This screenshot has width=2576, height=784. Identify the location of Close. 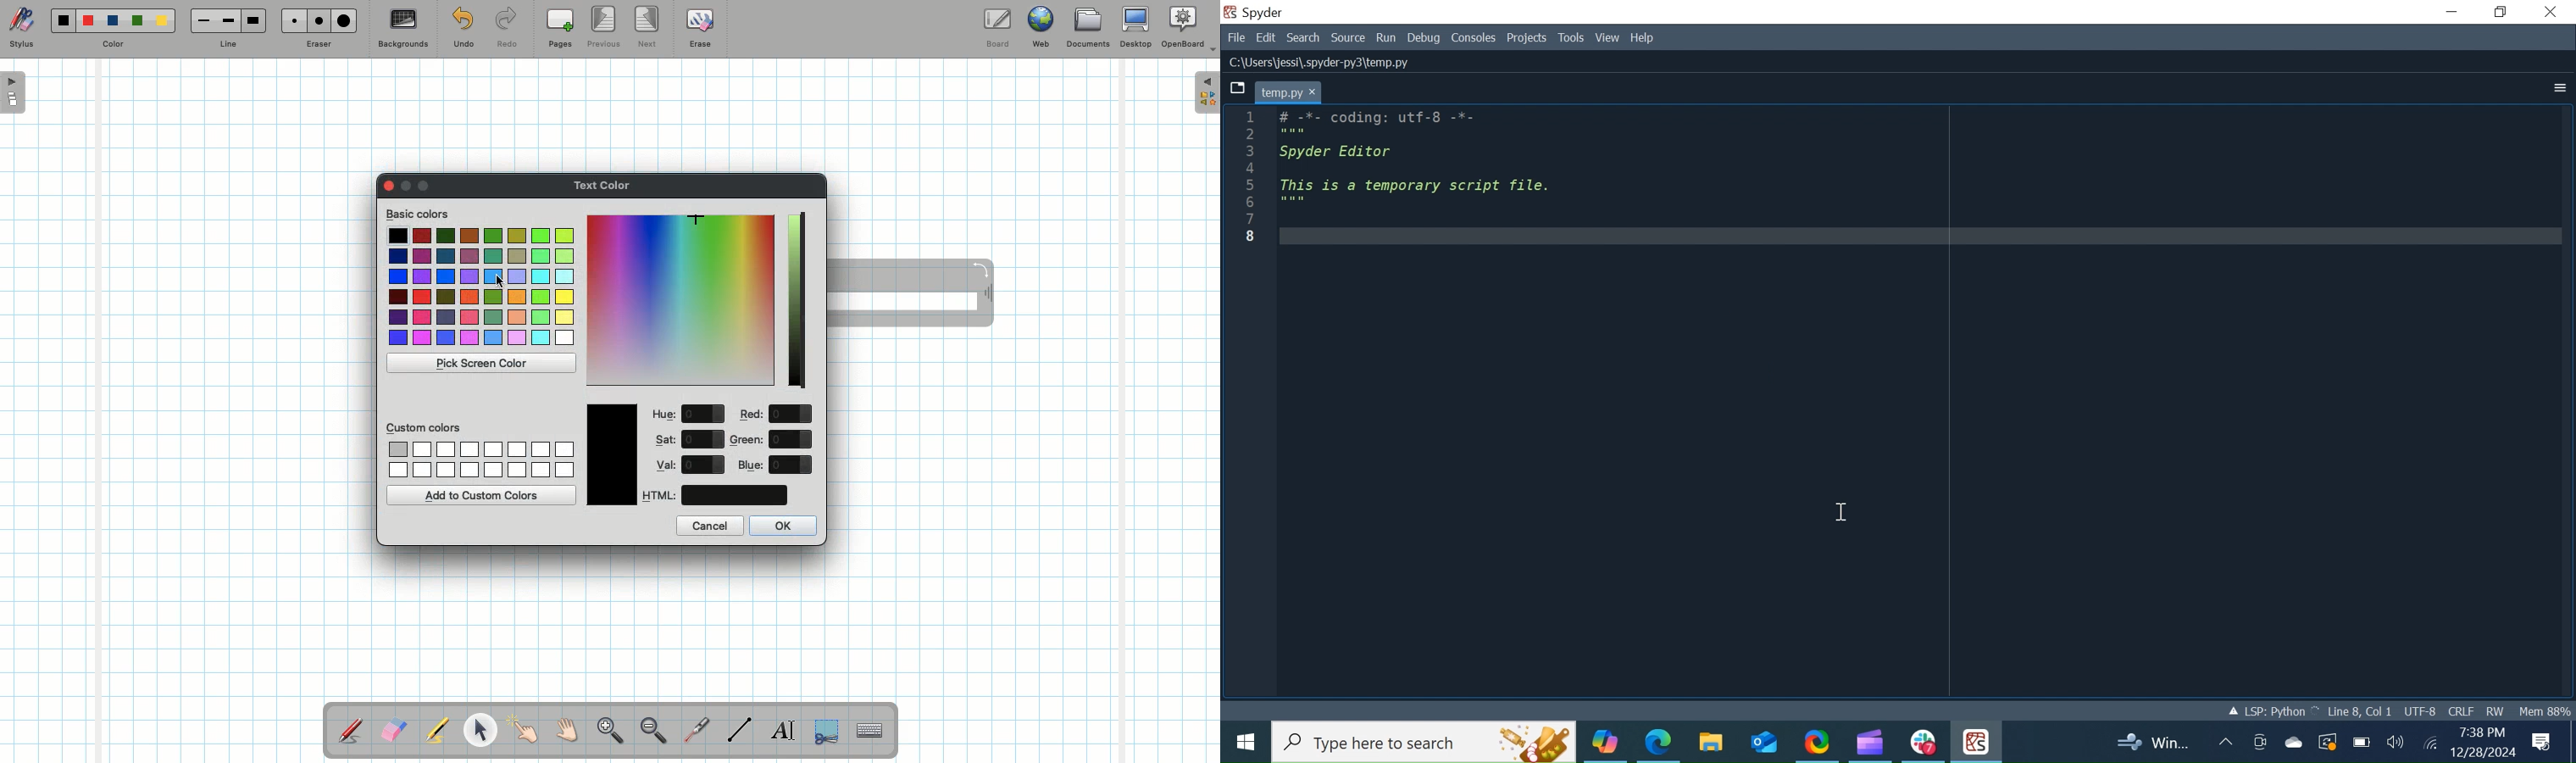
(2549, 12).